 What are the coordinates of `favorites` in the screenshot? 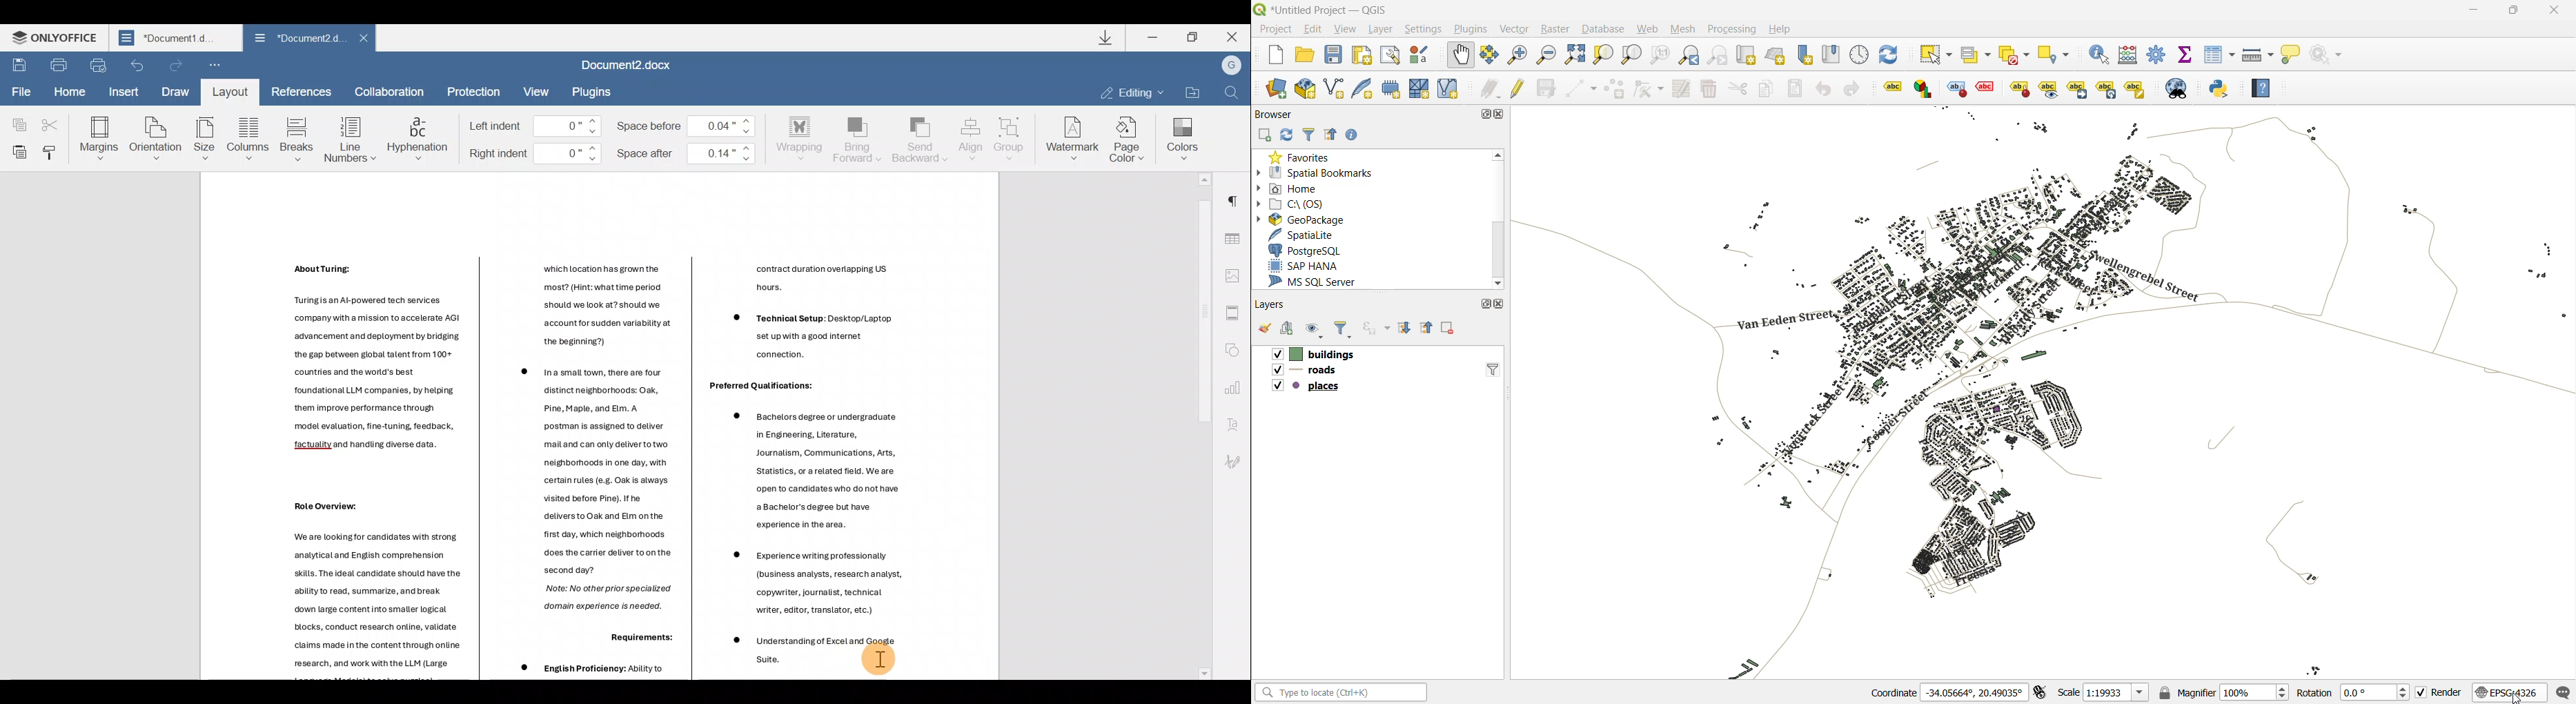 It's located at (1304, 155).